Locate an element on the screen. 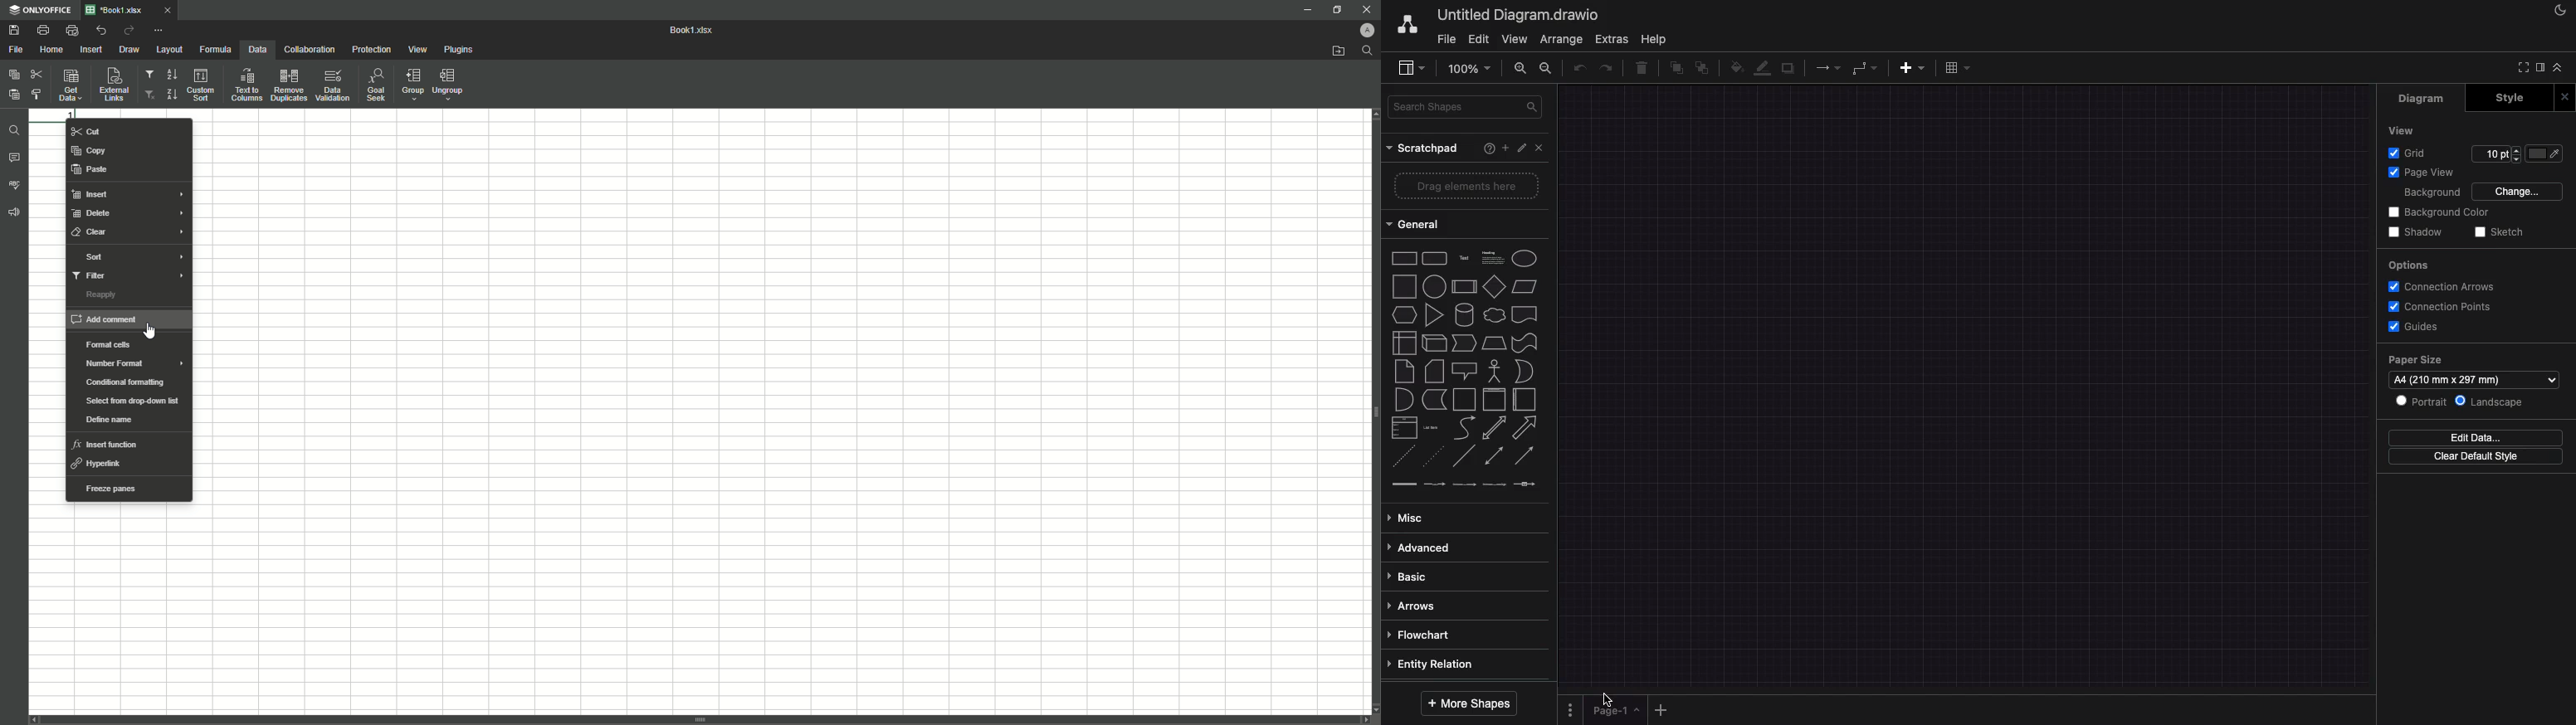 Image resolution: width=2576 pixels, height=728 pixels. background color is located at coordinates (2441, 212).